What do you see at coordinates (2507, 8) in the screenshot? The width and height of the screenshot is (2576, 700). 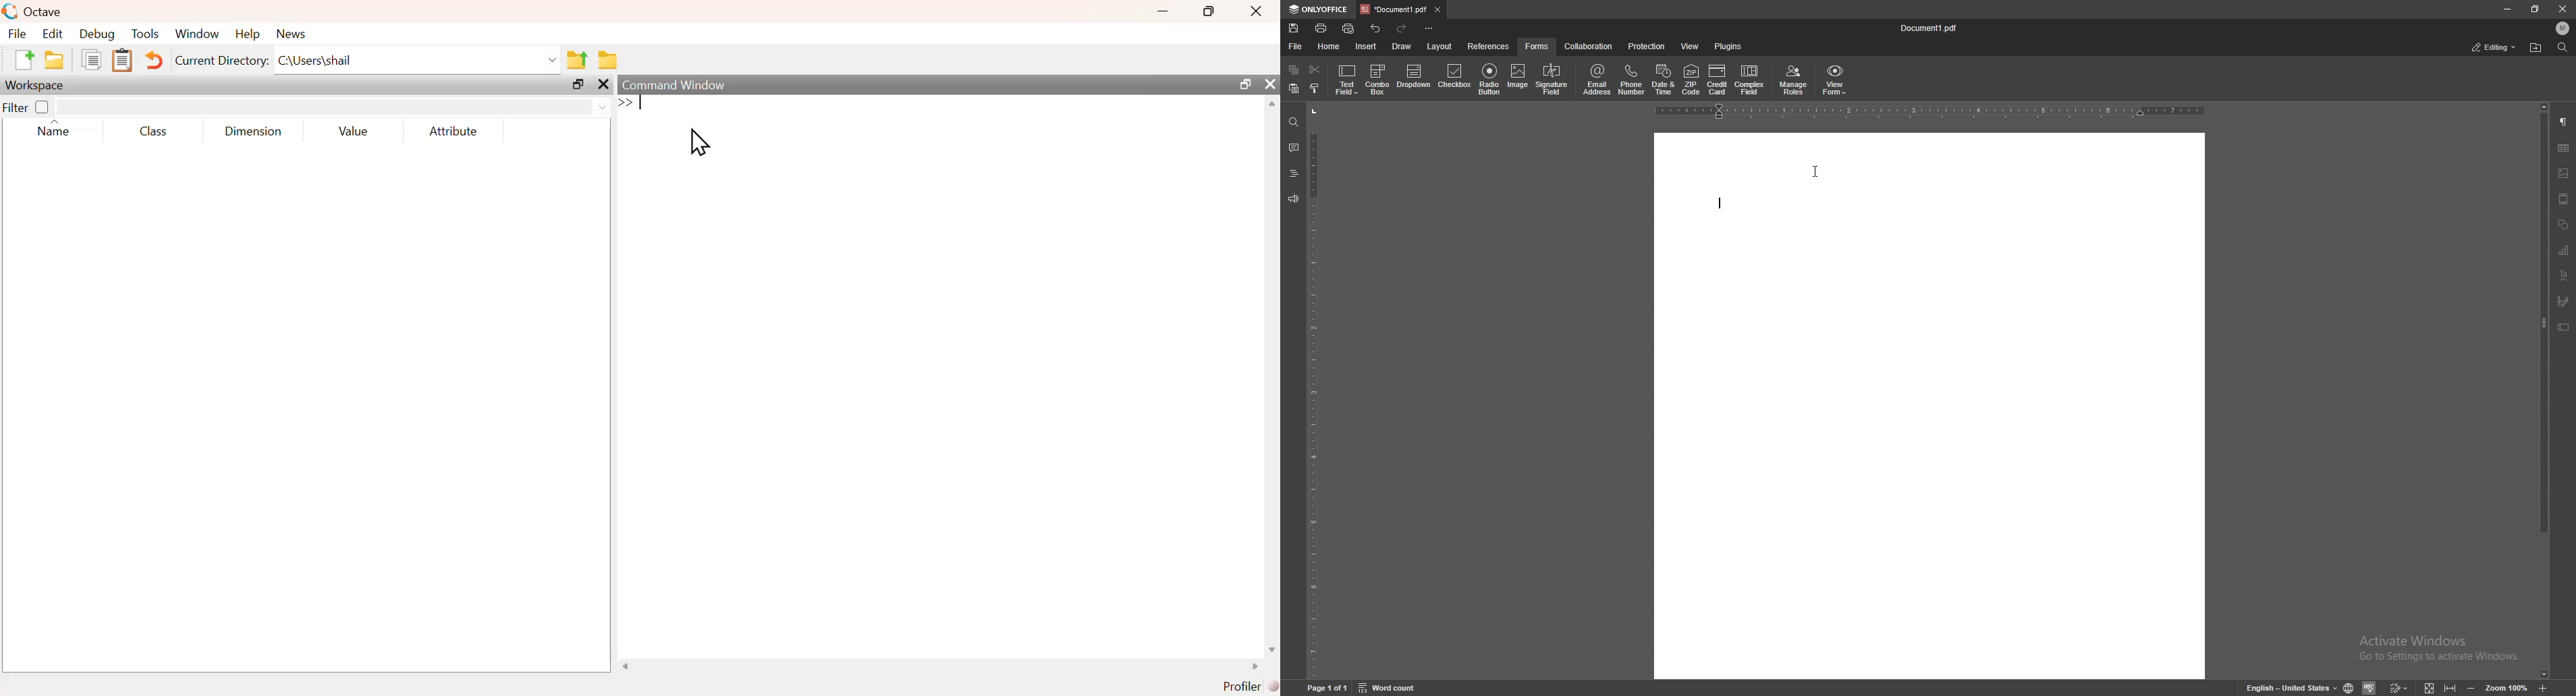 I see `minimize` at bounding box center [2507, 8].